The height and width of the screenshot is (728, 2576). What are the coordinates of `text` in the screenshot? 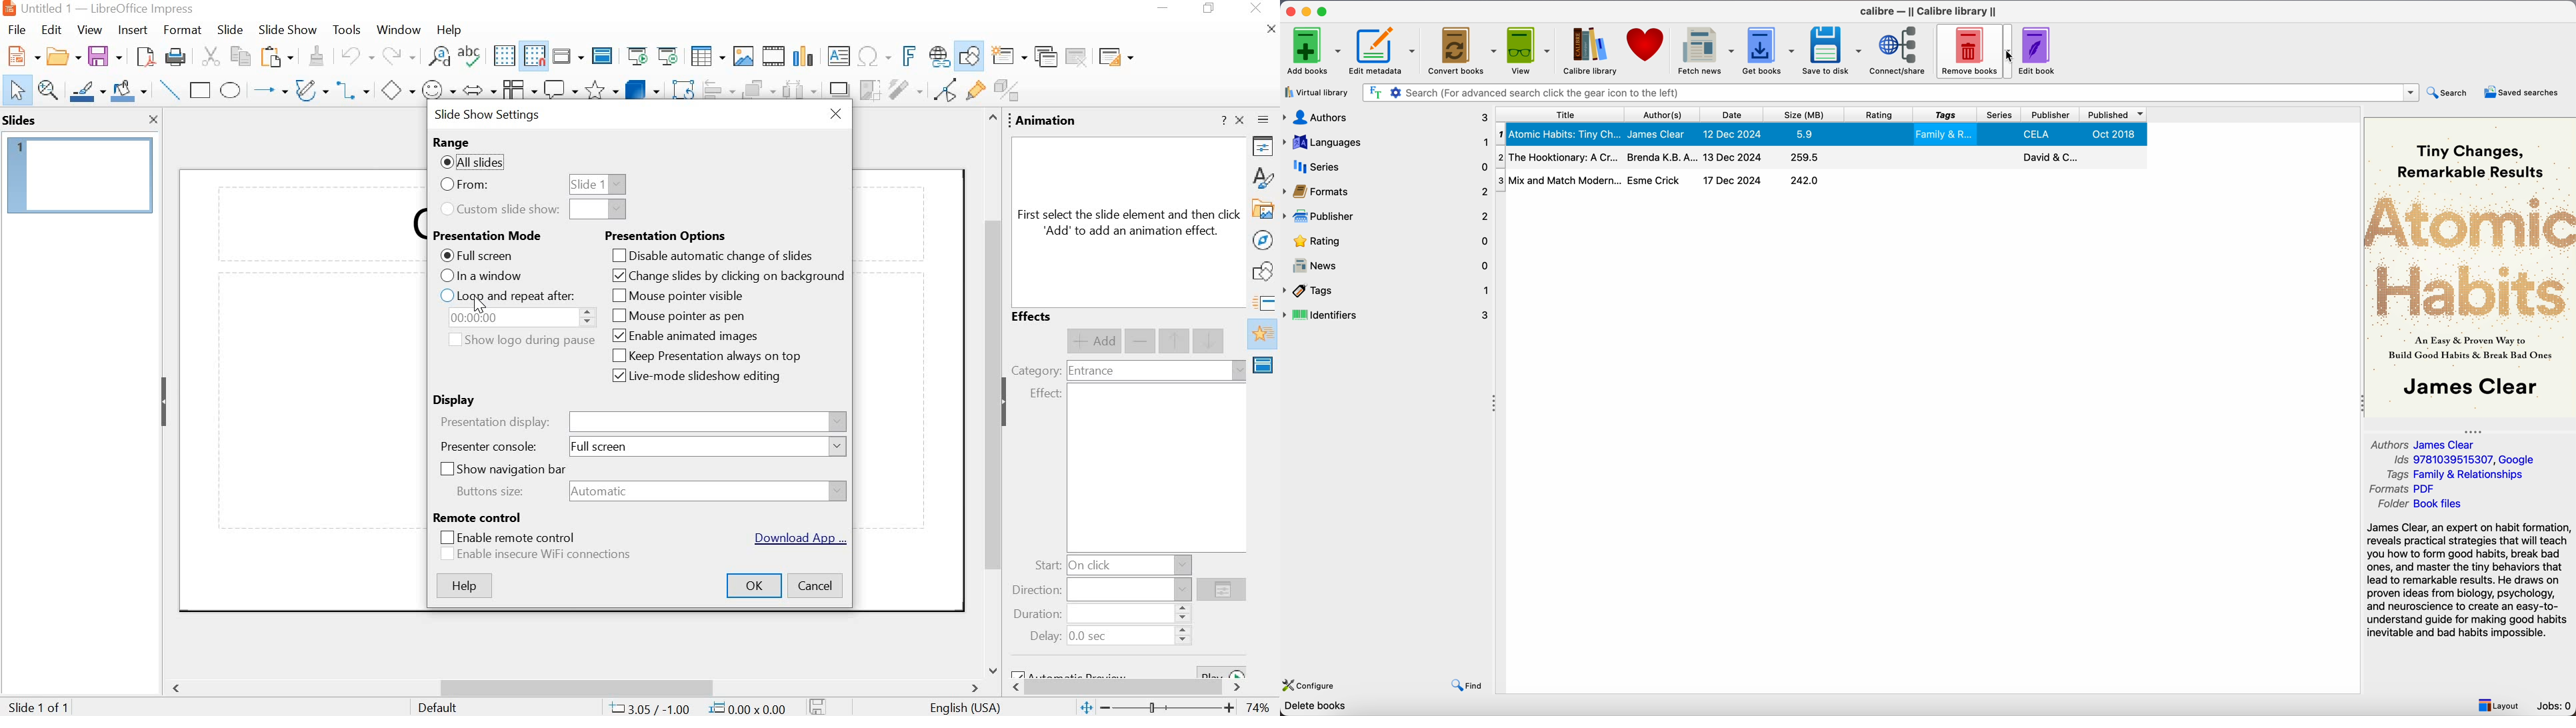 It's located at (1130, 223).